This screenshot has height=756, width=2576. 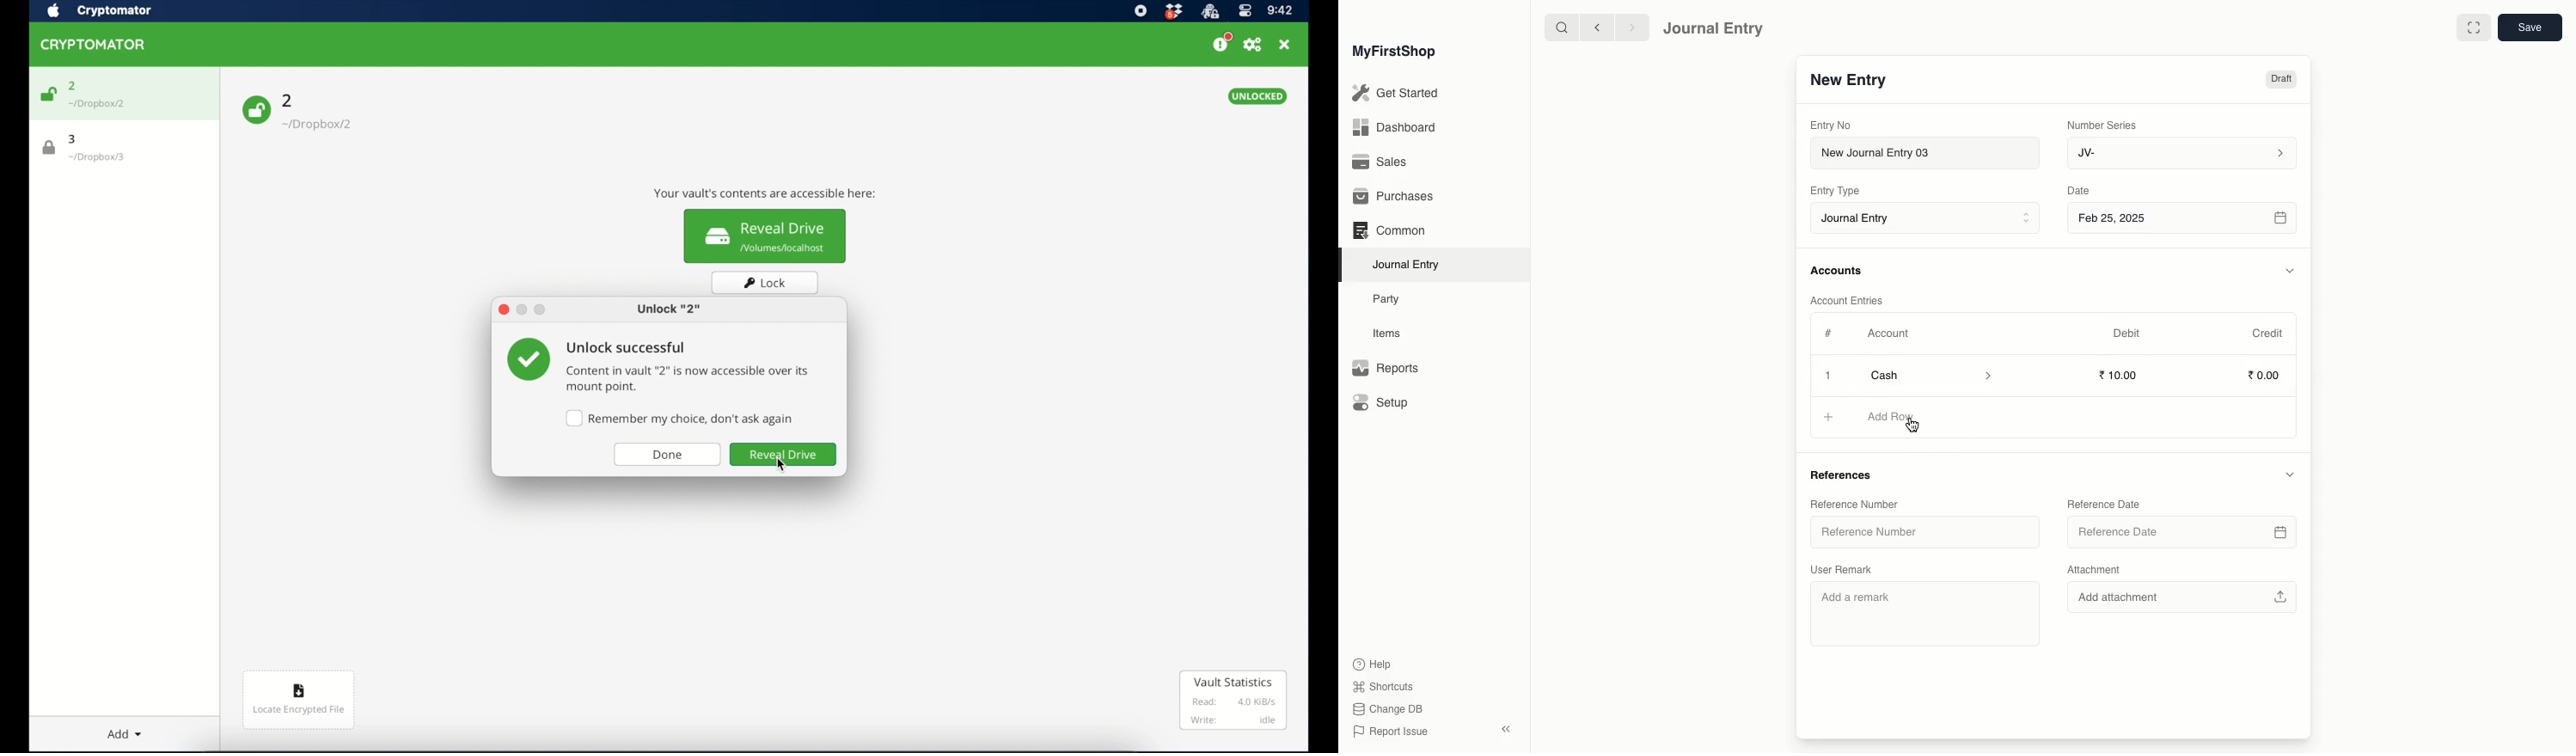 What do you see at coordinates (2106, 503) in the screenshot?
I see `Reference Date` at bounding box center [2106, 503].